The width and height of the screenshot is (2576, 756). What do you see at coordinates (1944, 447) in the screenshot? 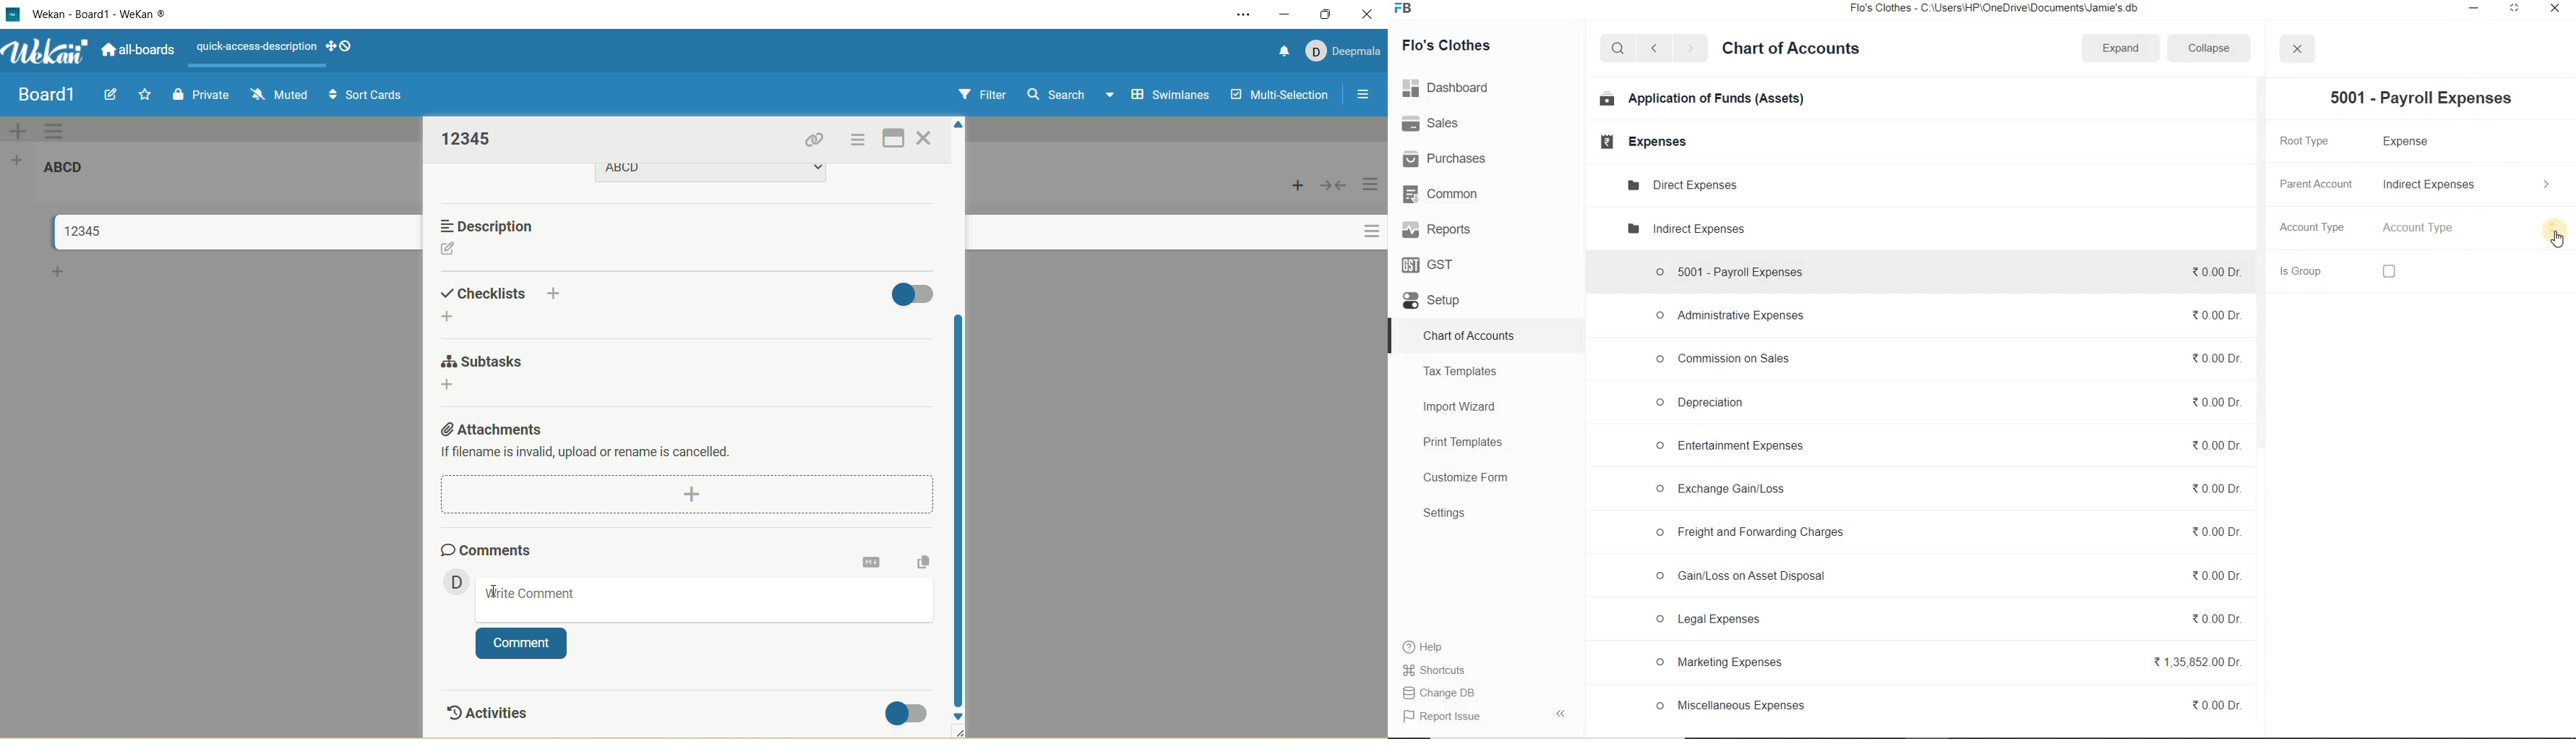
I see `O Entertainment Expenses %0.00Dr.` at bounding box center [1944, 447].